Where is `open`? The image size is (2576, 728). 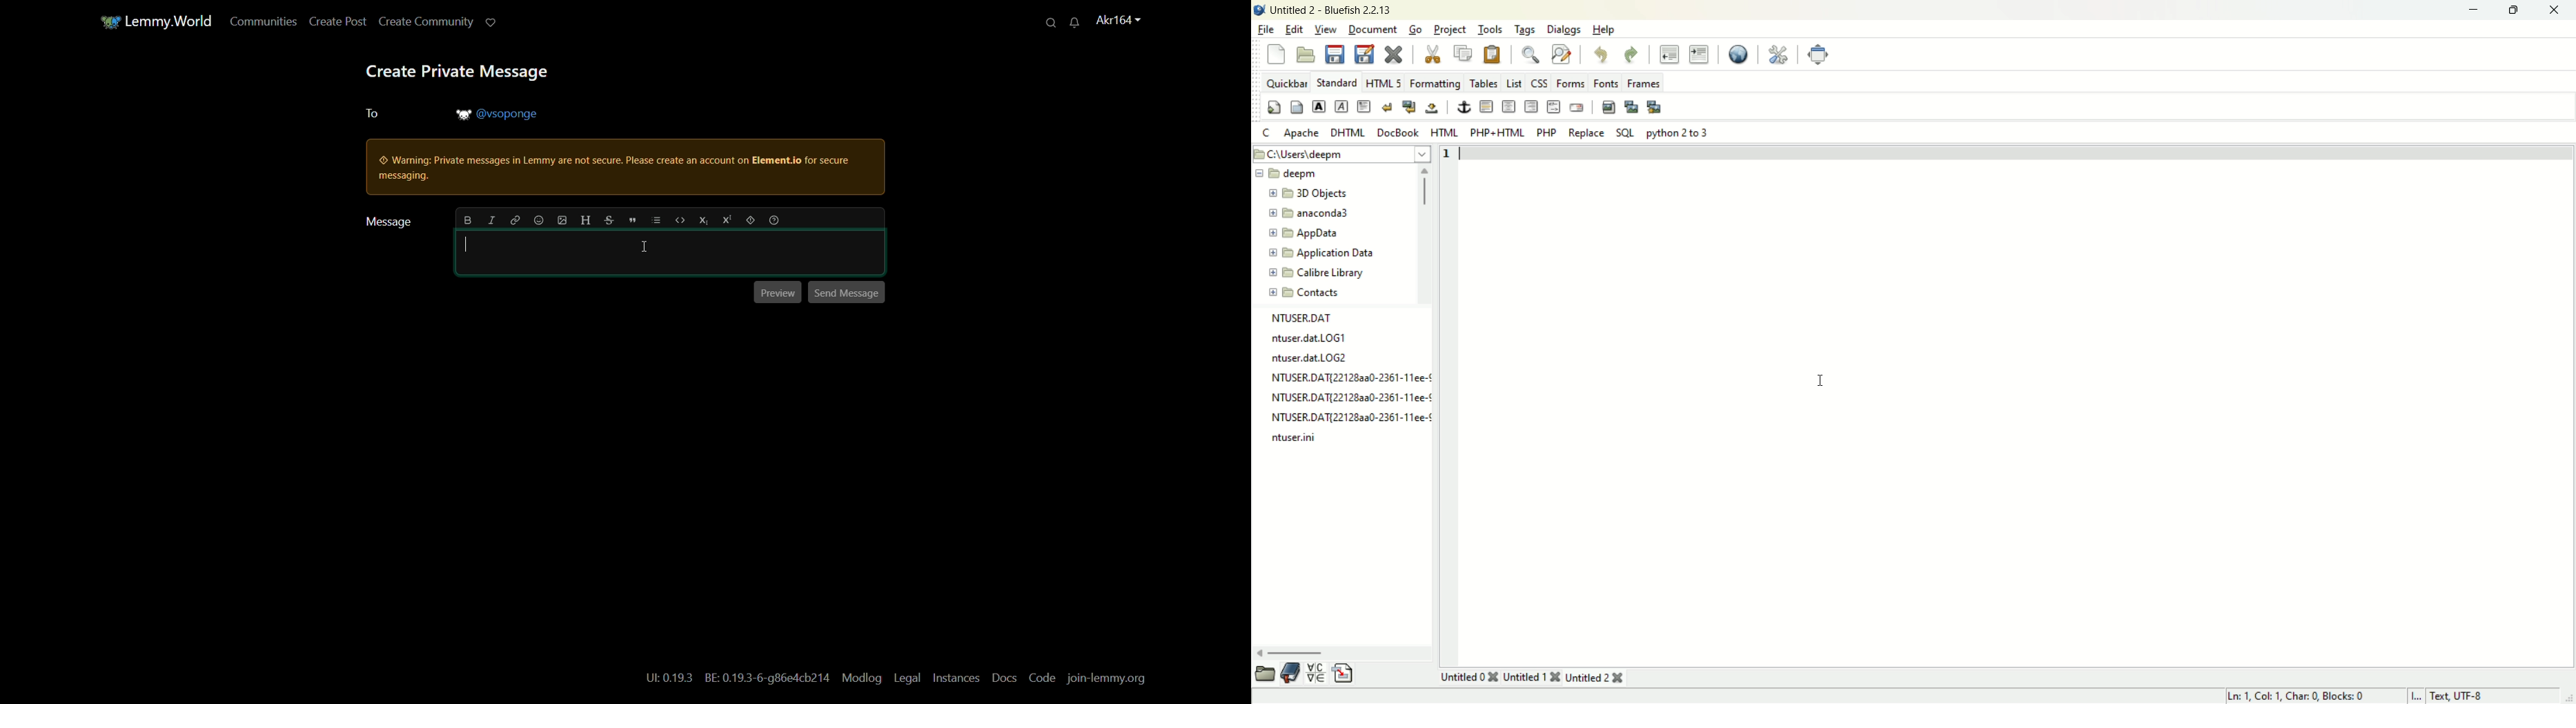
open is located at coordinates (1306, 55).